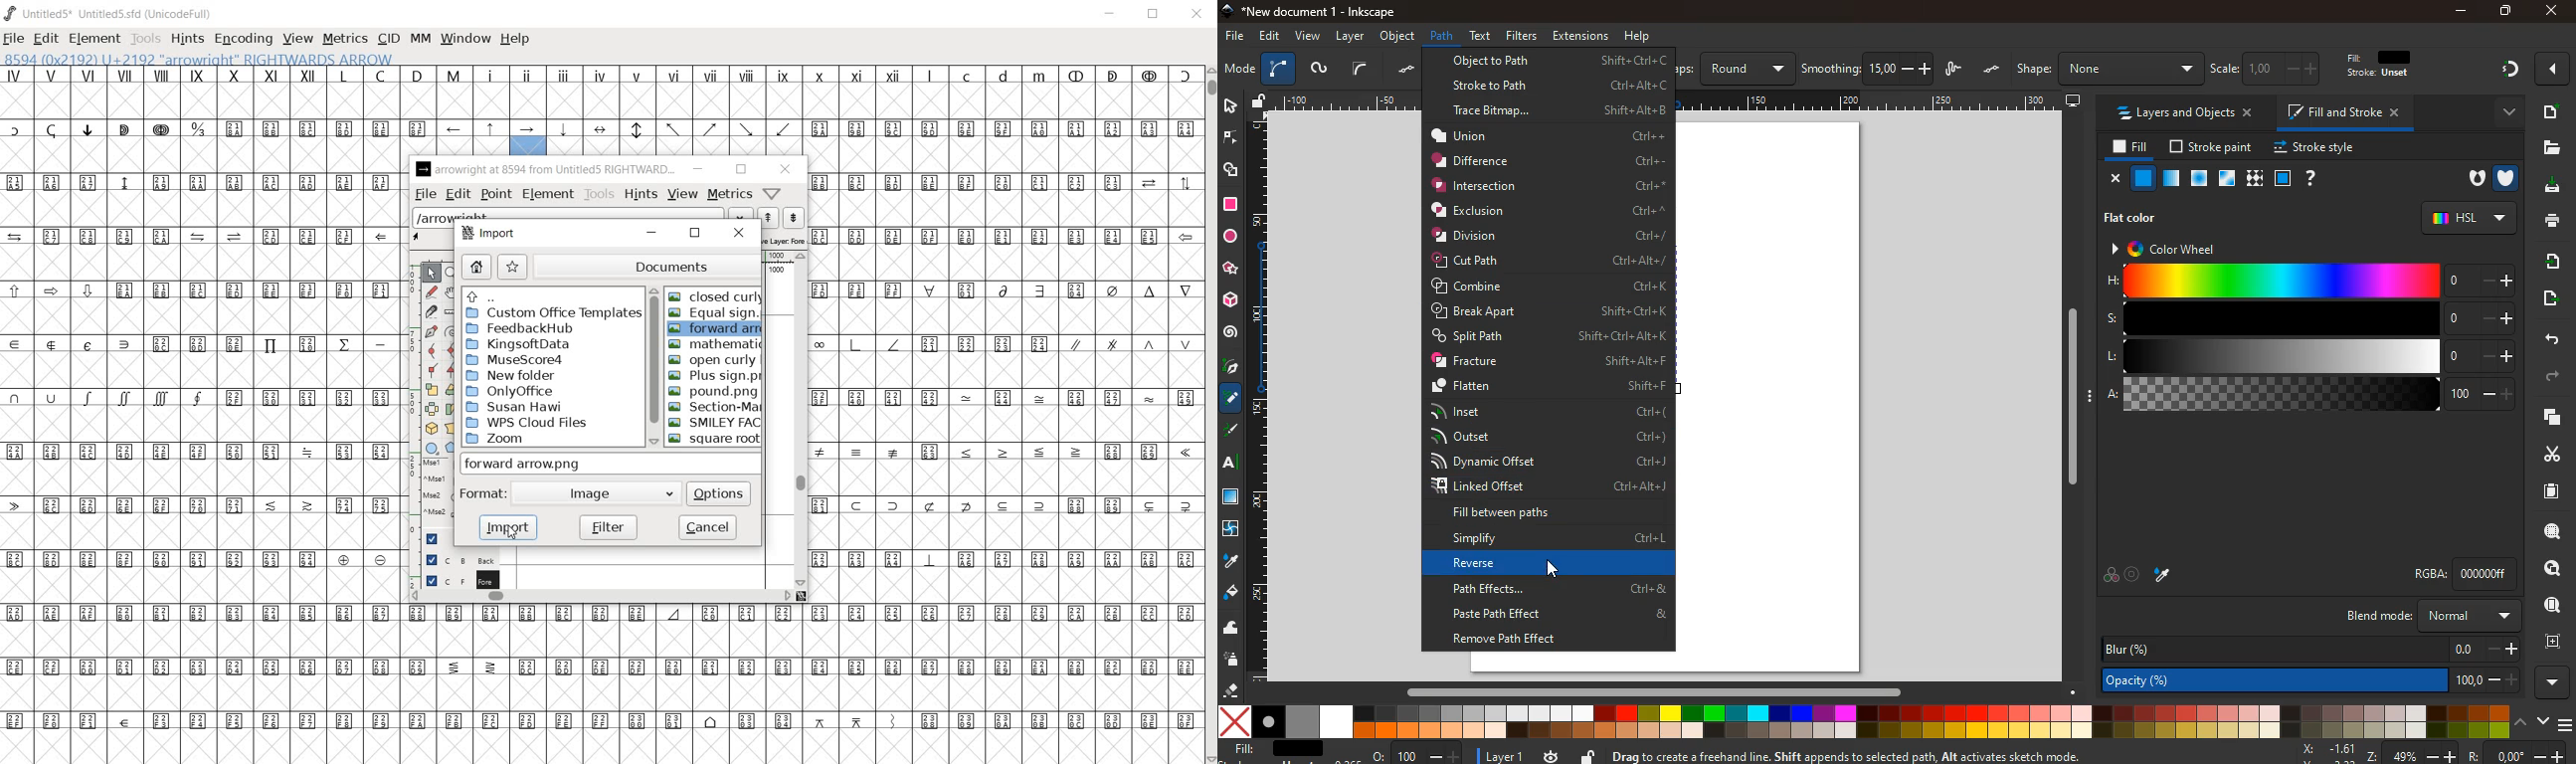  I want to click on HINTS, so click(185, 38).